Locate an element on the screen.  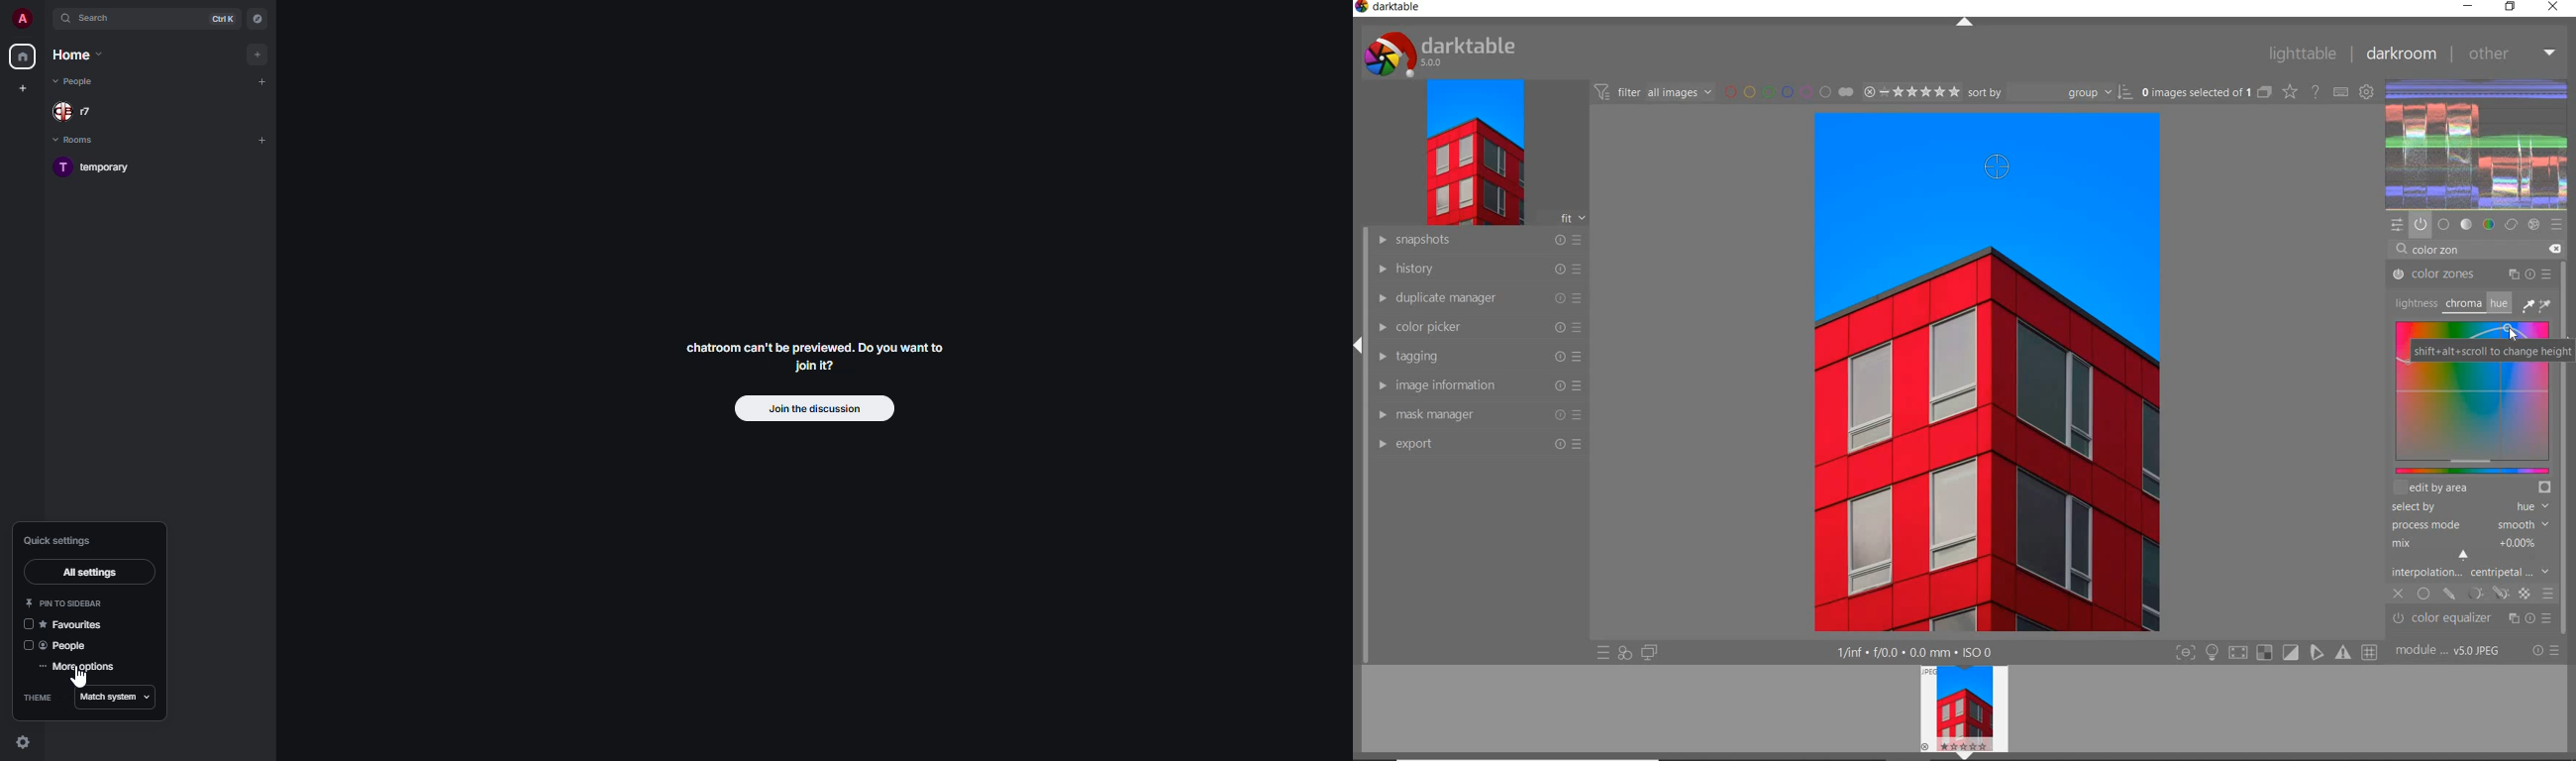
room is located at coordinates (101, 169).